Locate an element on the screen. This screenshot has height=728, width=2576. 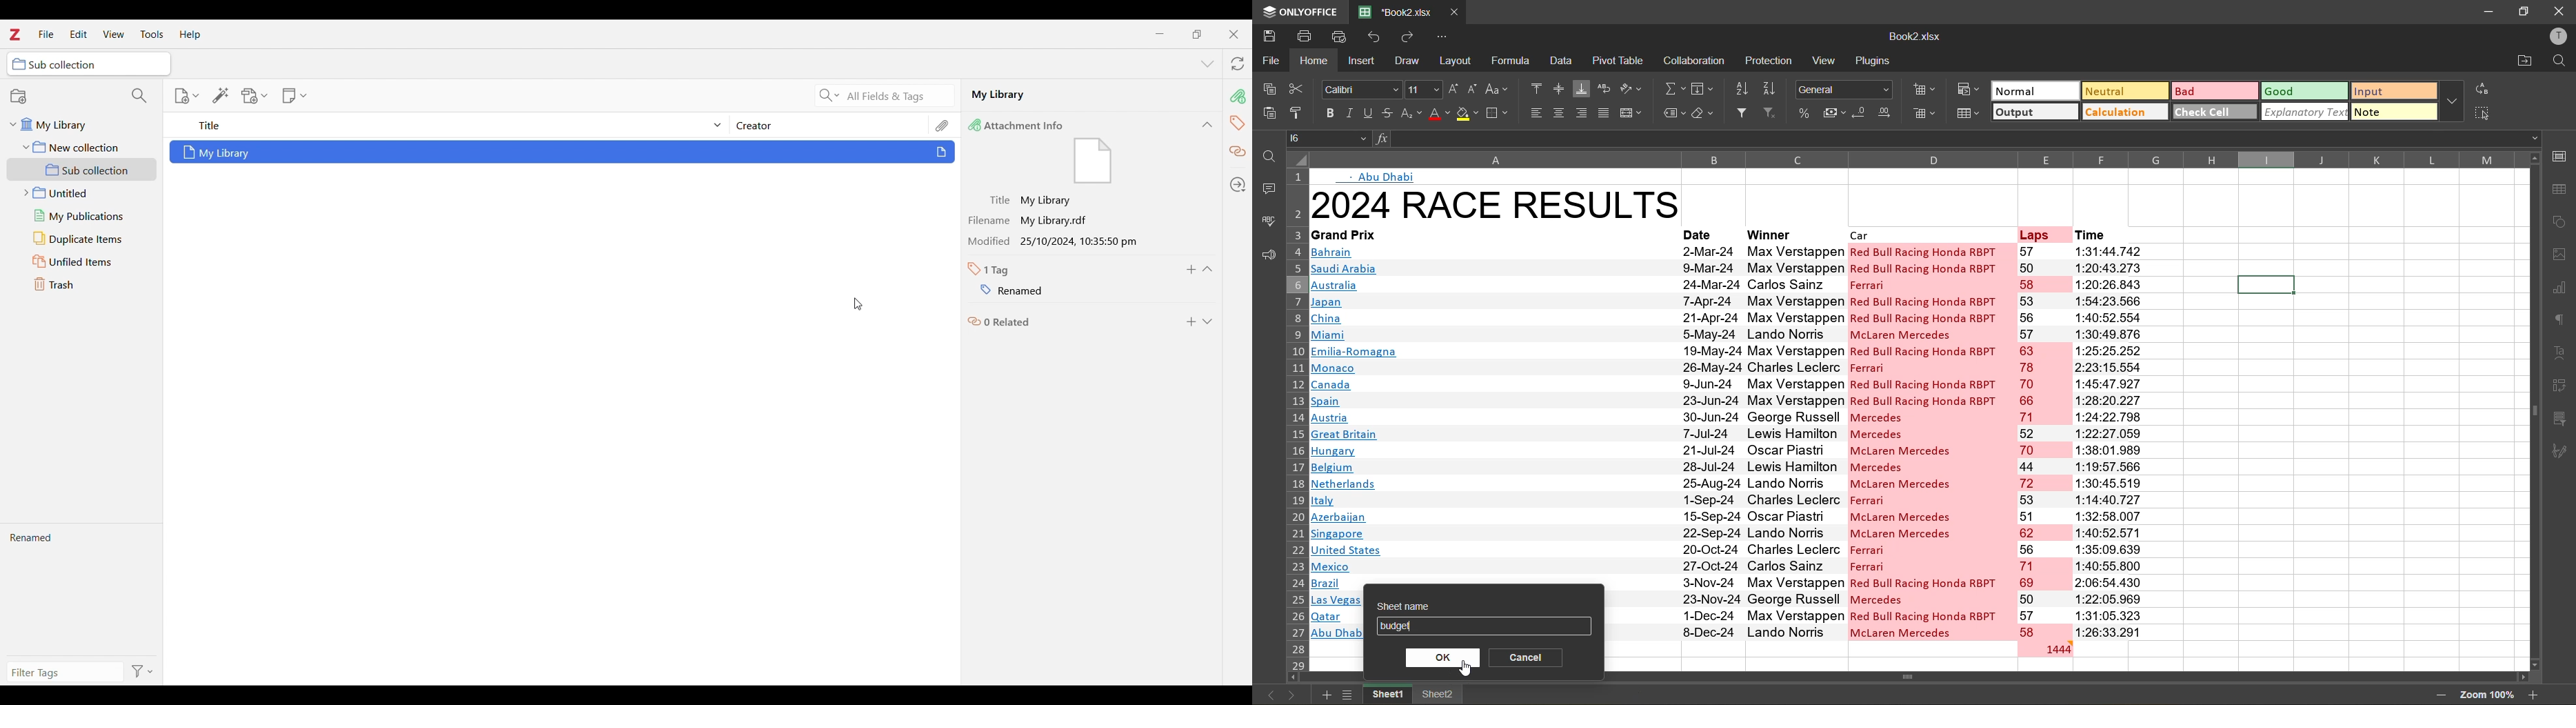
text is located at coordinates (1378, 176).